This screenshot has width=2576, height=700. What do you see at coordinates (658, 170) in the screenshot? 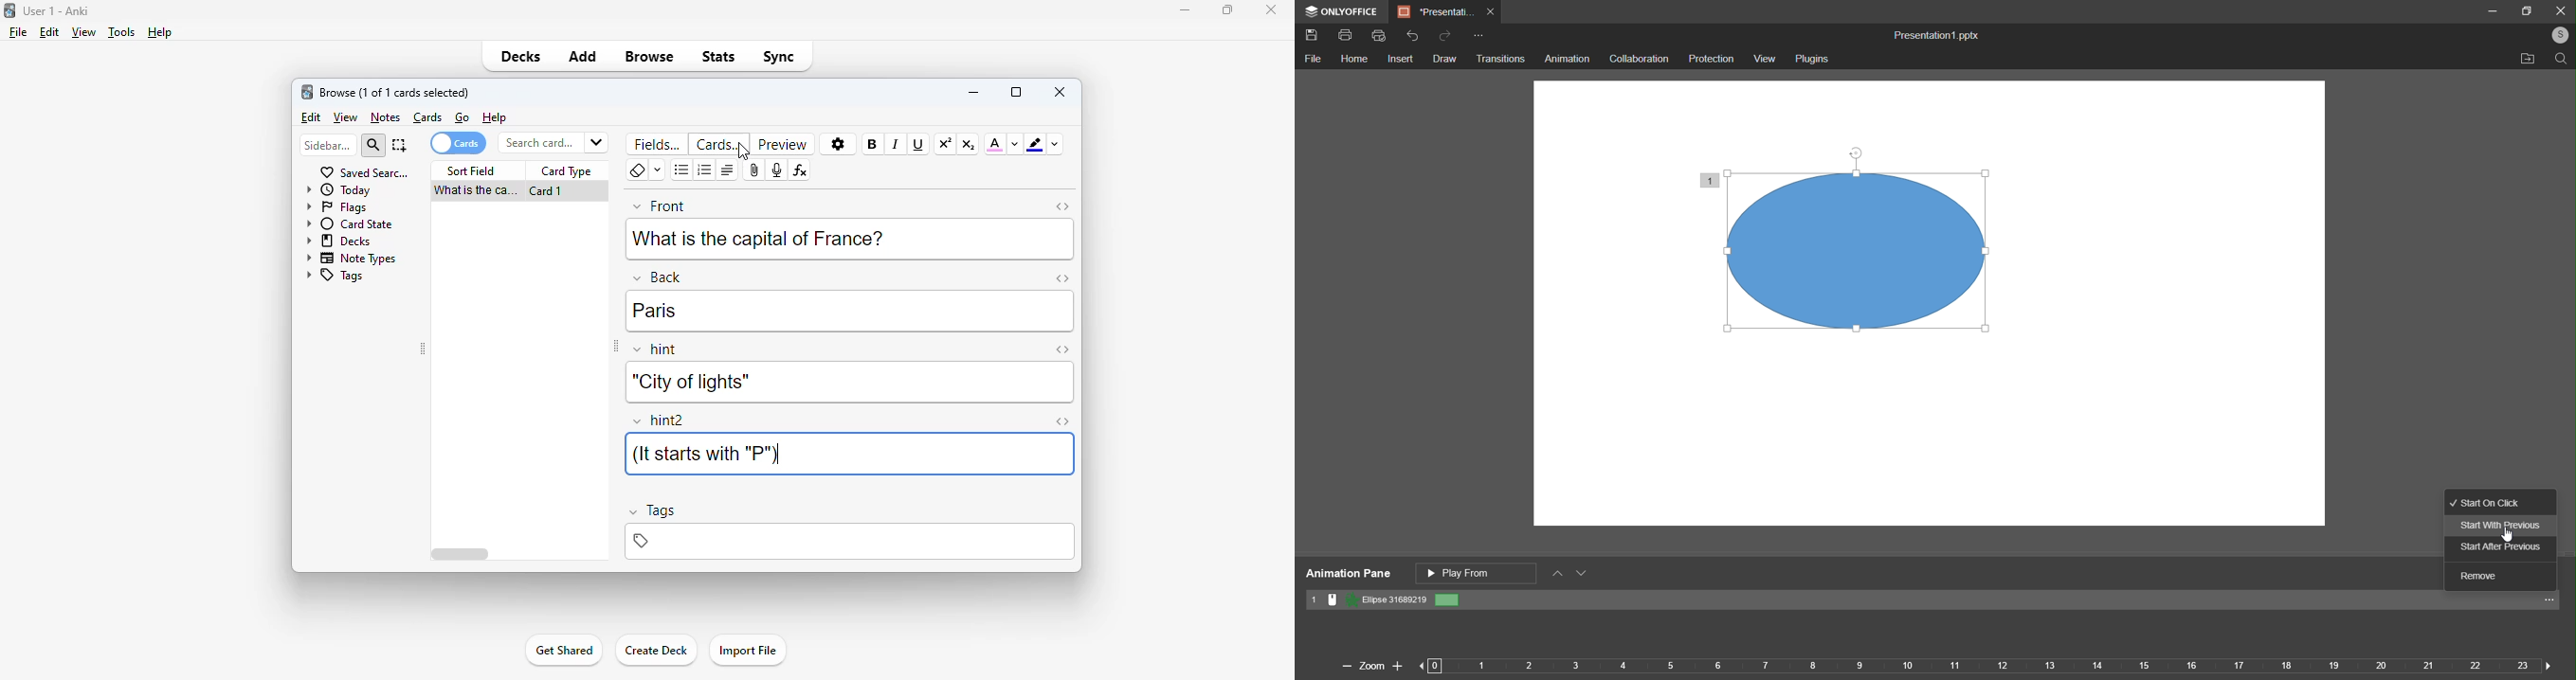
I see `select formatting to remove` at bounding box center [658, 170].